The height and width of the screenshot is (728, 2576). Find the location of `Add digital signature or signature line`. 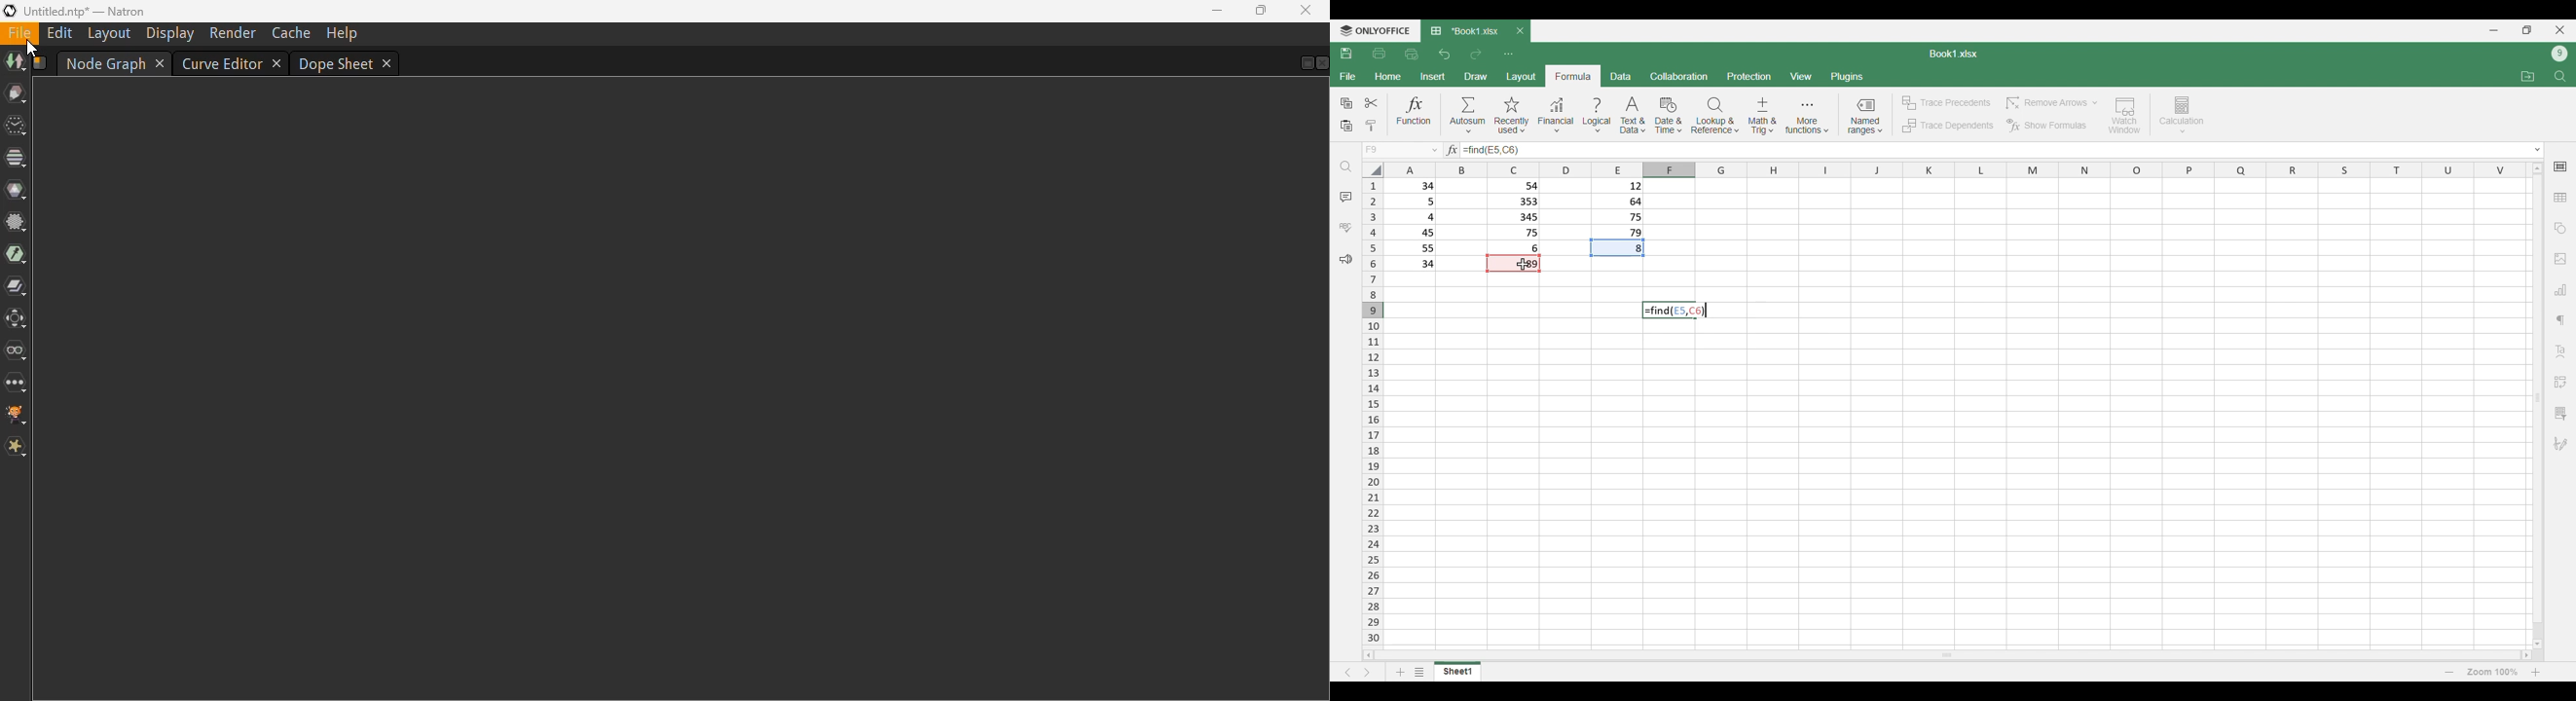

Add digital signature or signature line is located at coordinates (2560, 444).